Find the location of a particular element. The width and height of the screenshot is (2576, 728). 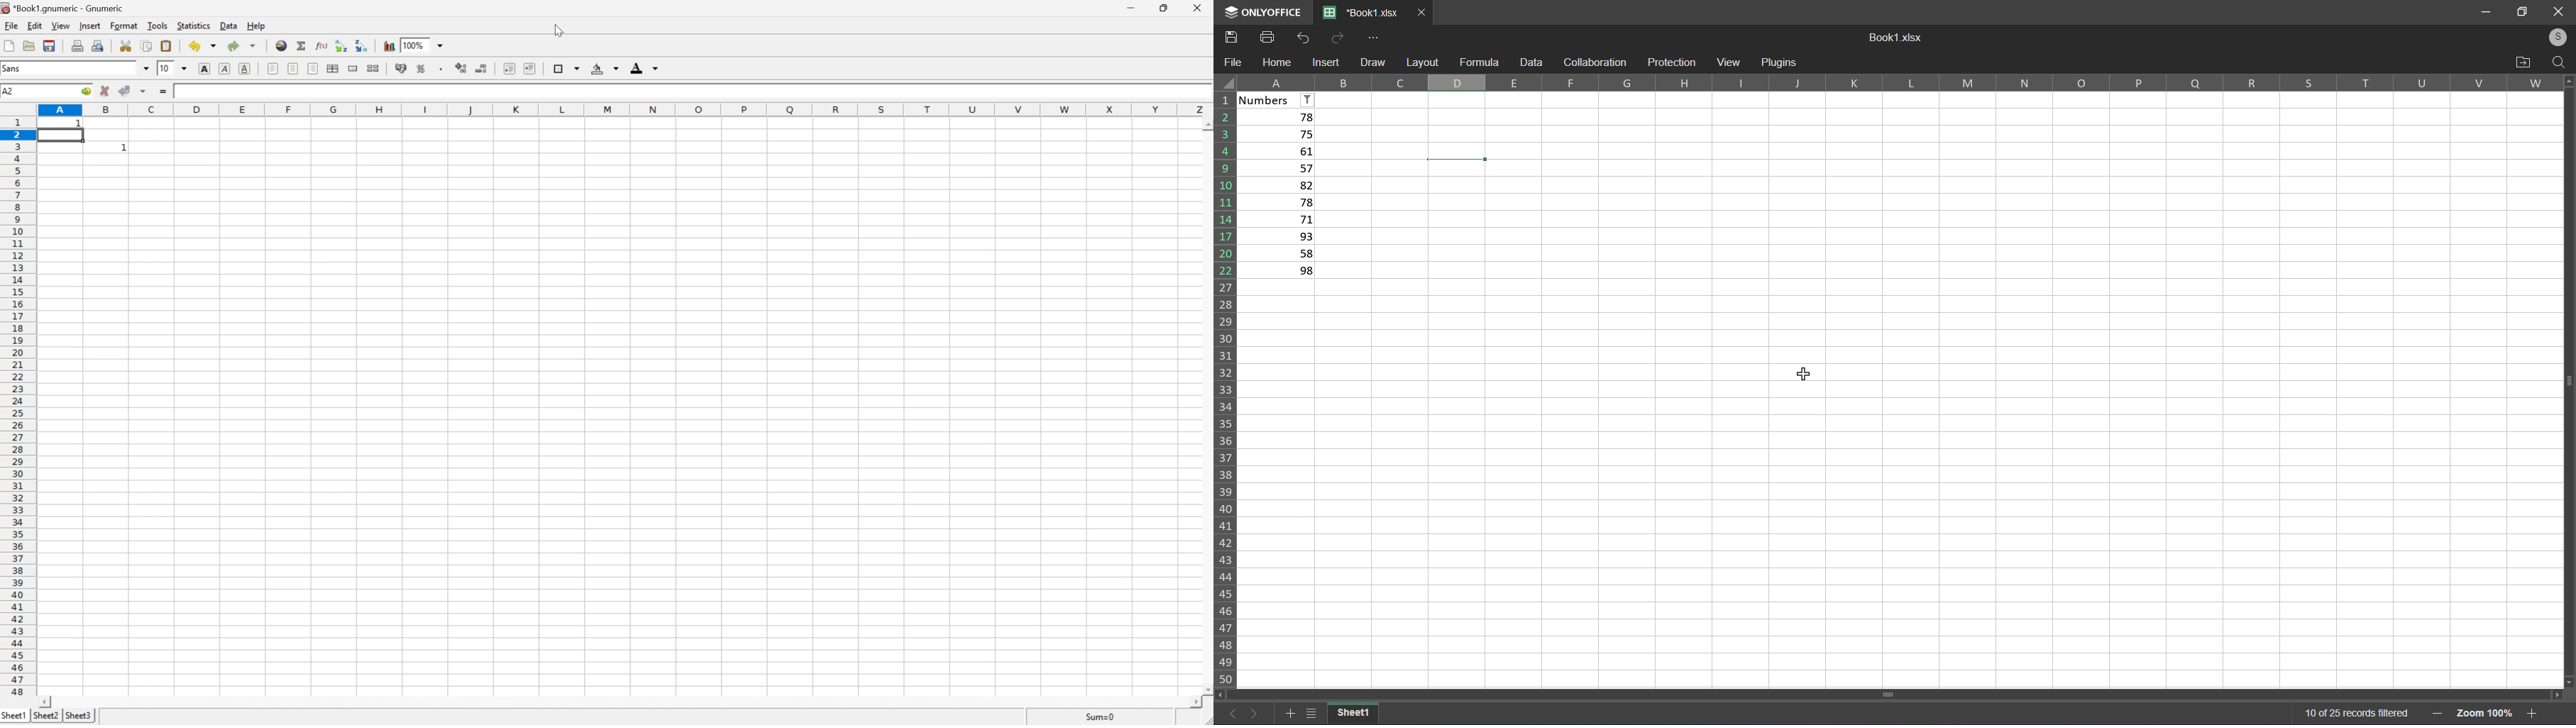

paste is located at coordinates (167, 46).